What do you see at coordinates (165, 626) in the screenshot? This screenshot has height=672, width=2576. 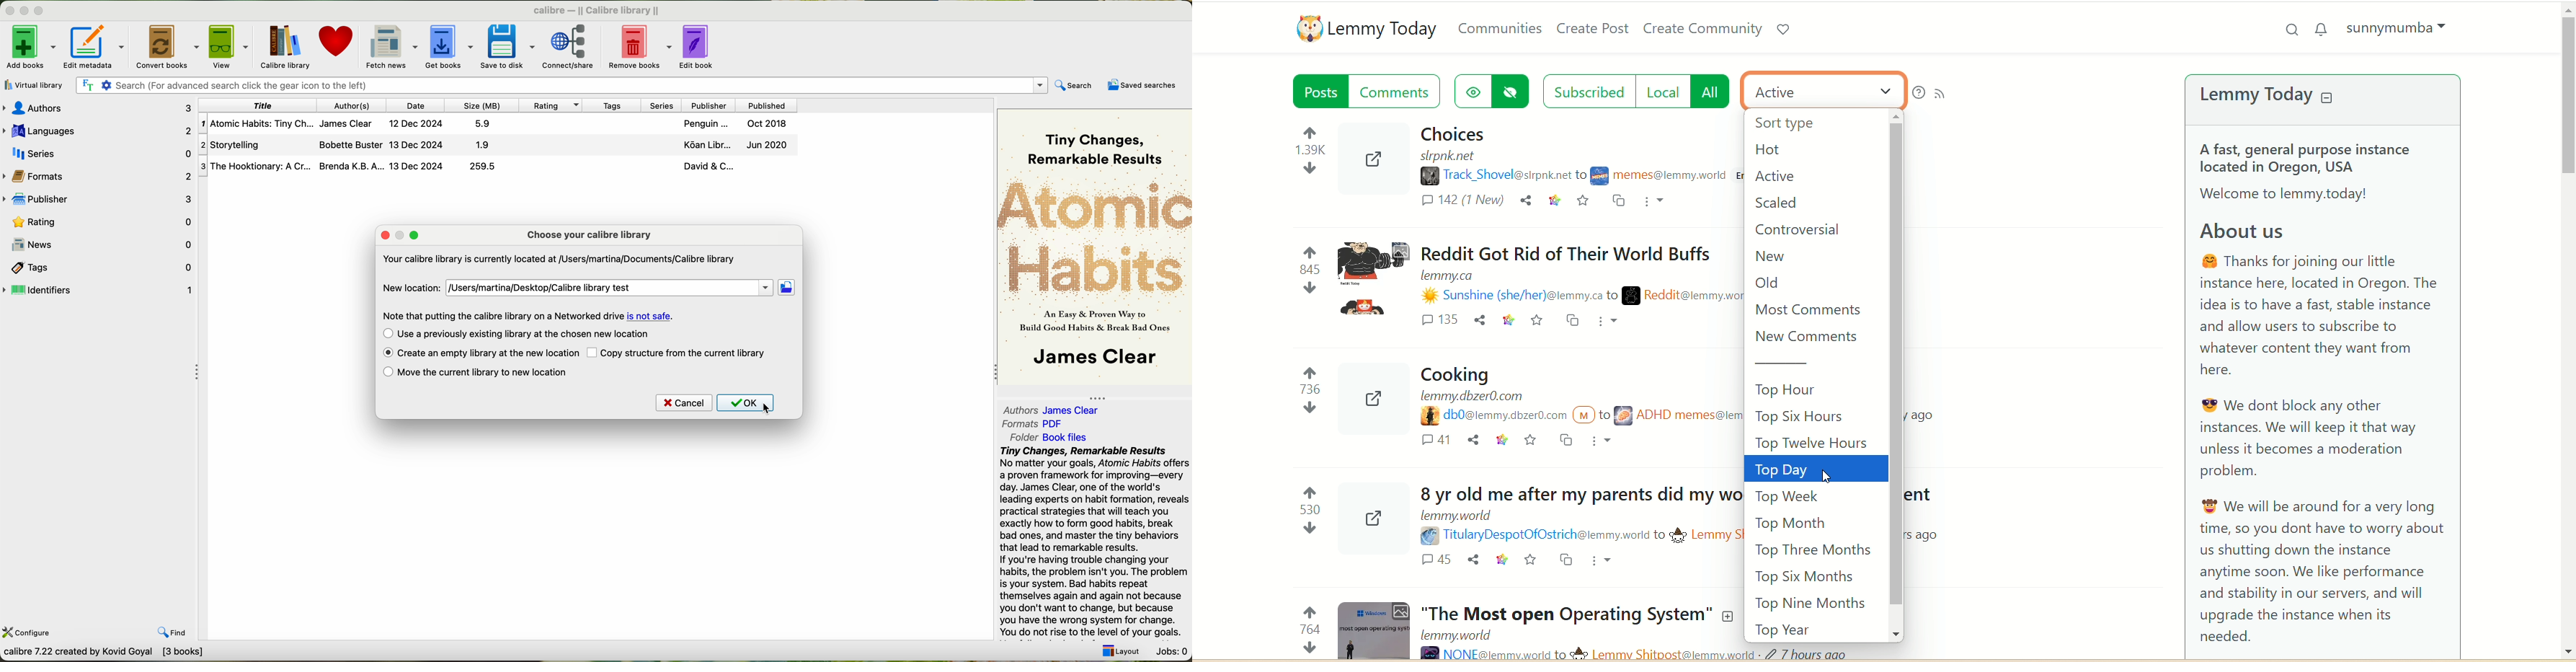 I see `find` at bounding box center [165, 626].